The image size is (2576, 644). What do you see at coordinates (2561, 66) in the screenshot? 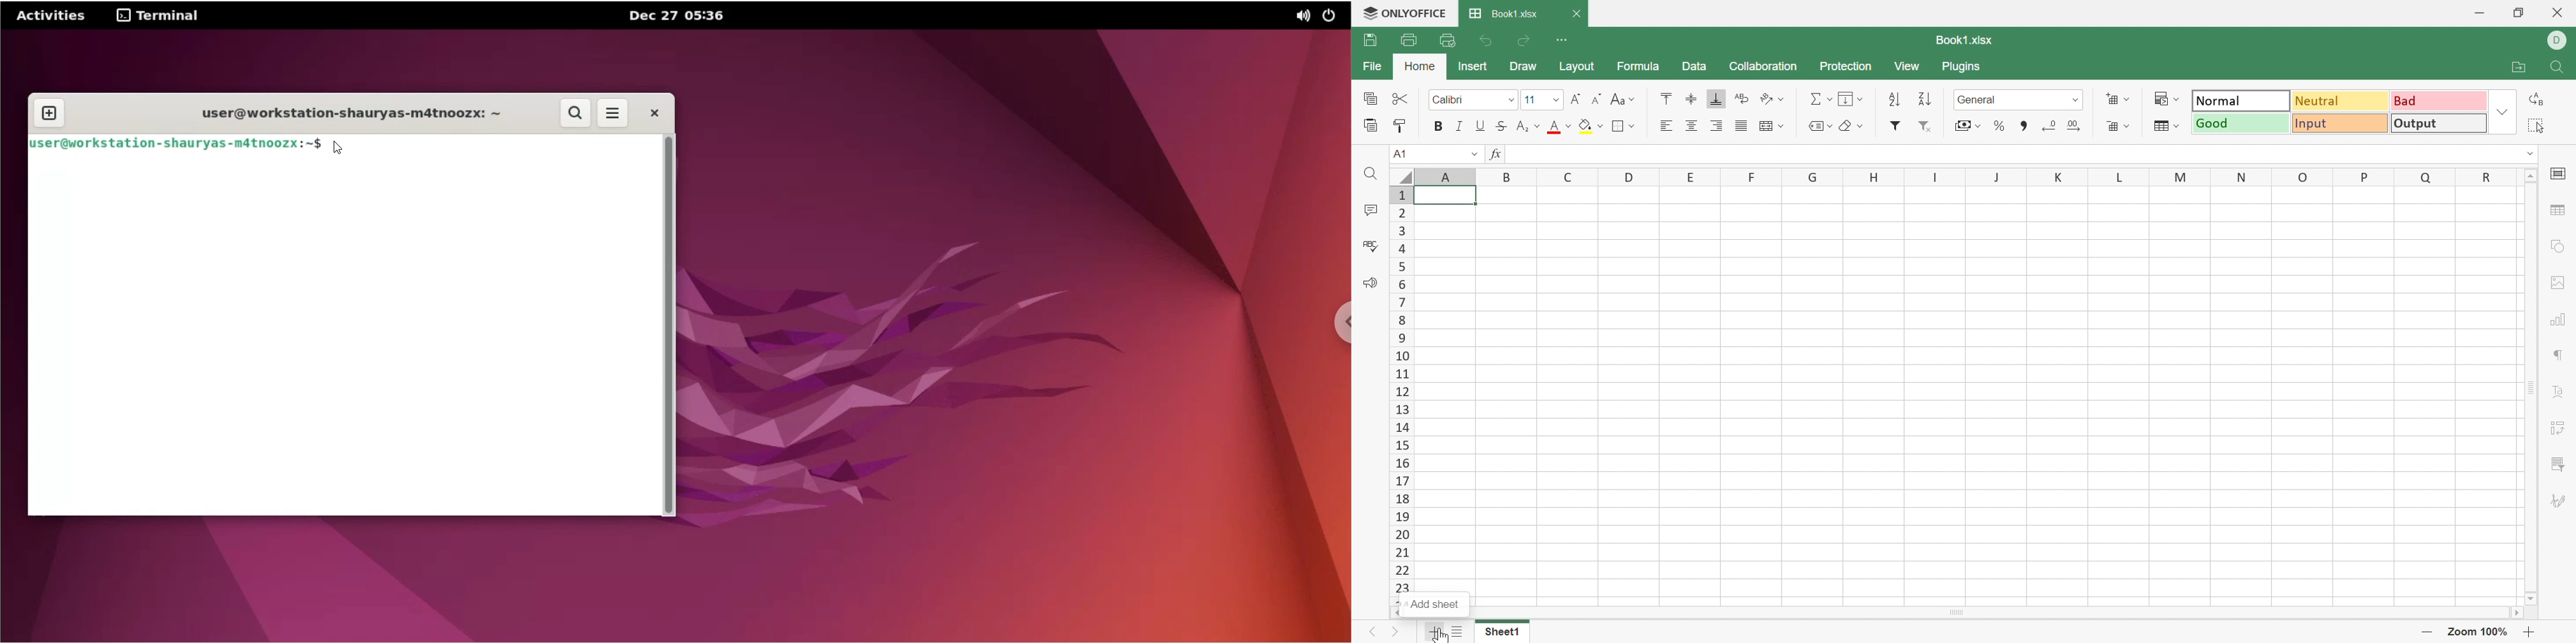
I see `Find` at bounding box center [2561, 66].